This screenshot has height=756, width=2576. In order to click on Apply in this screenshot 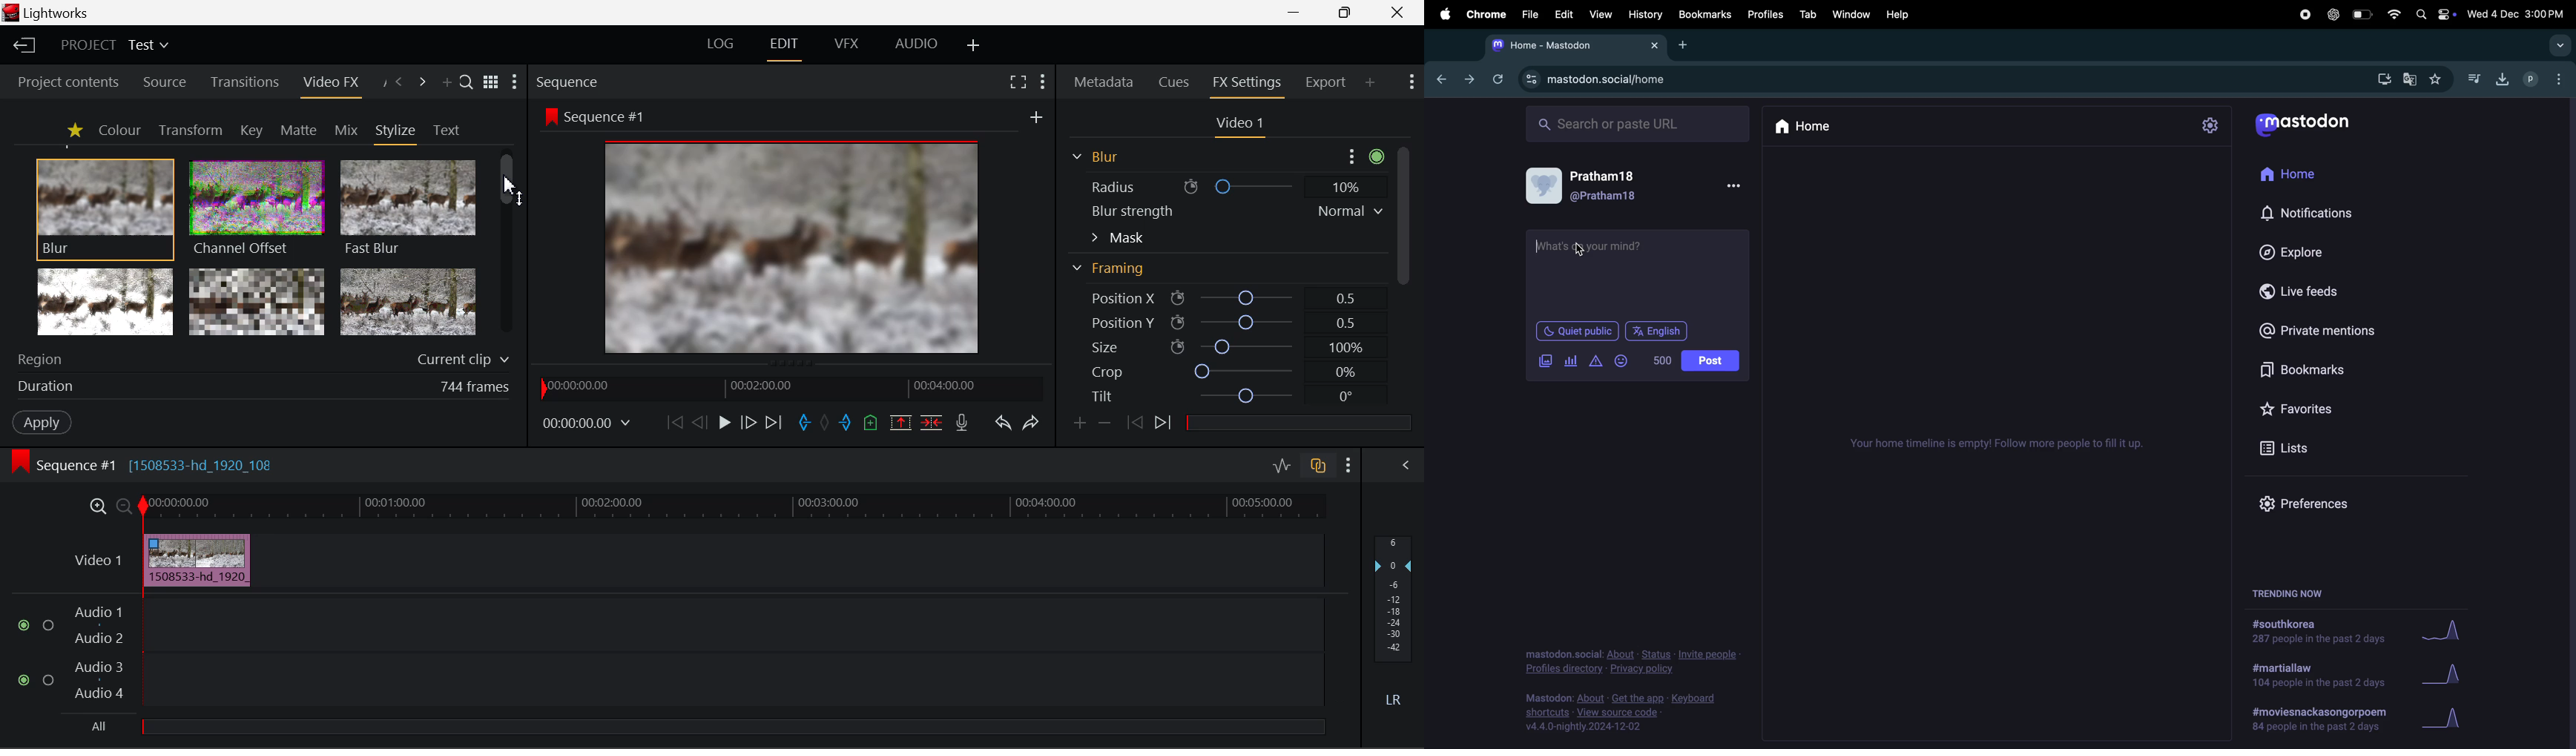, I will do `click(42, 424)`.